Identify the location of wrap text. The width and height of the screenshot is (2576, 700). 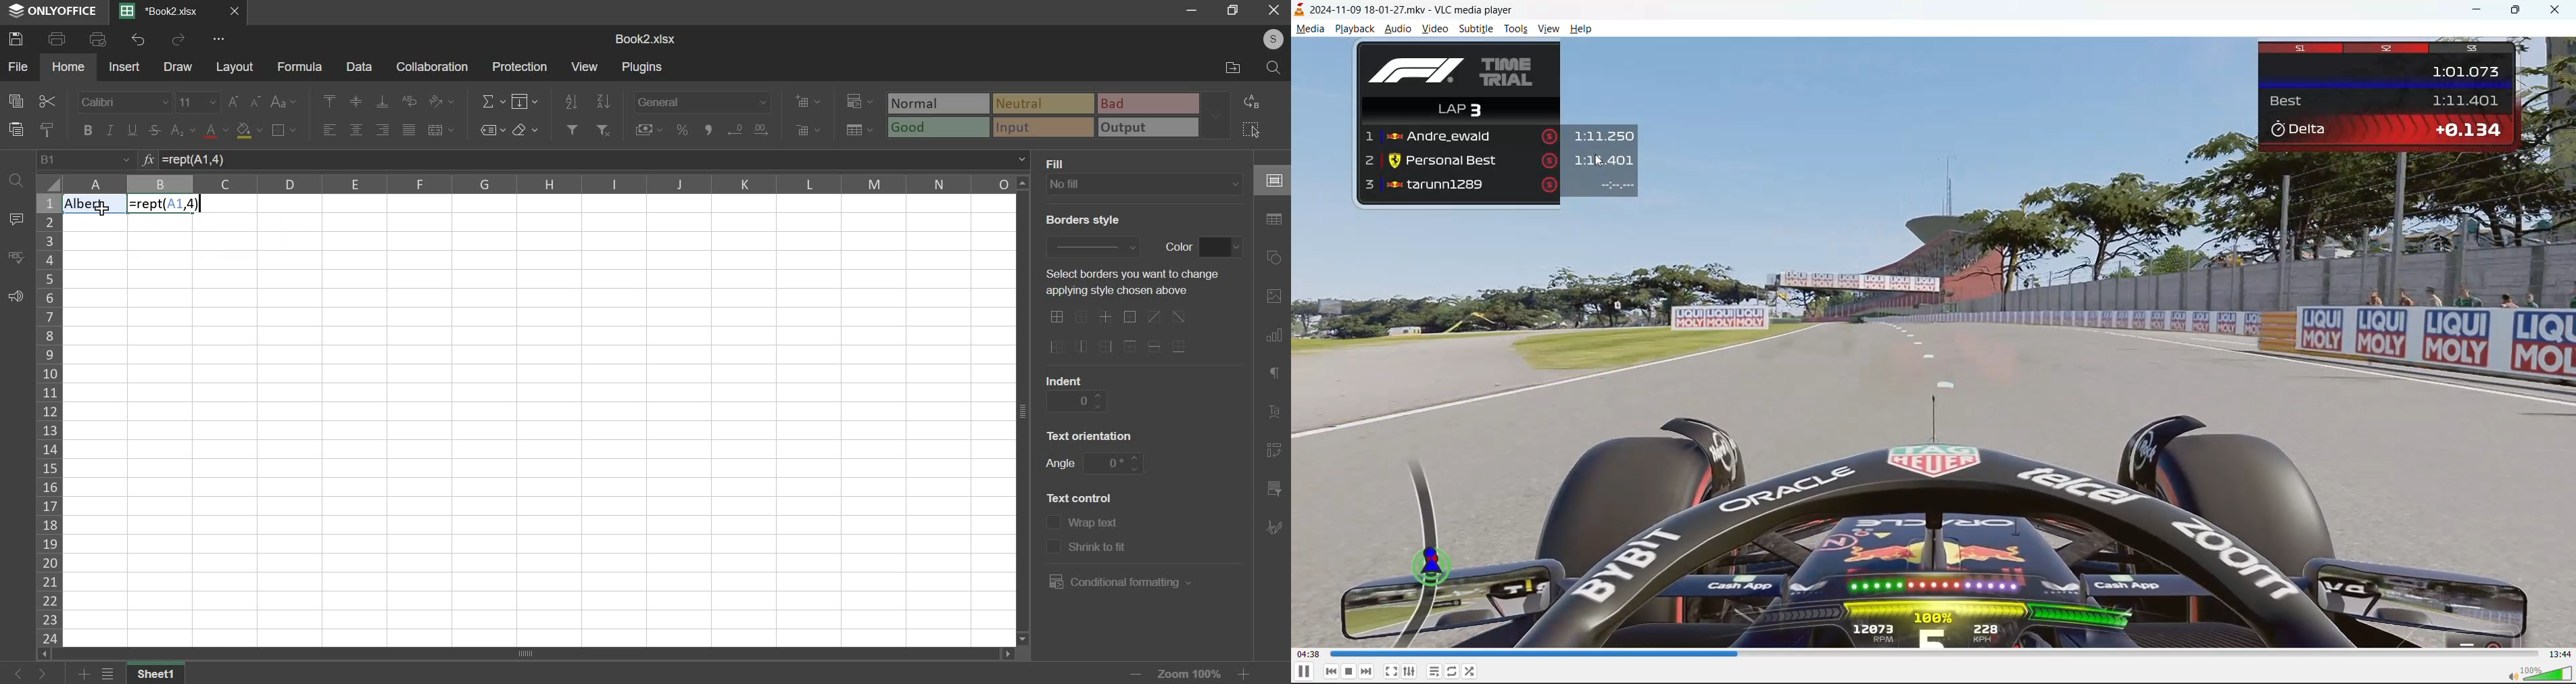
(408, 101).